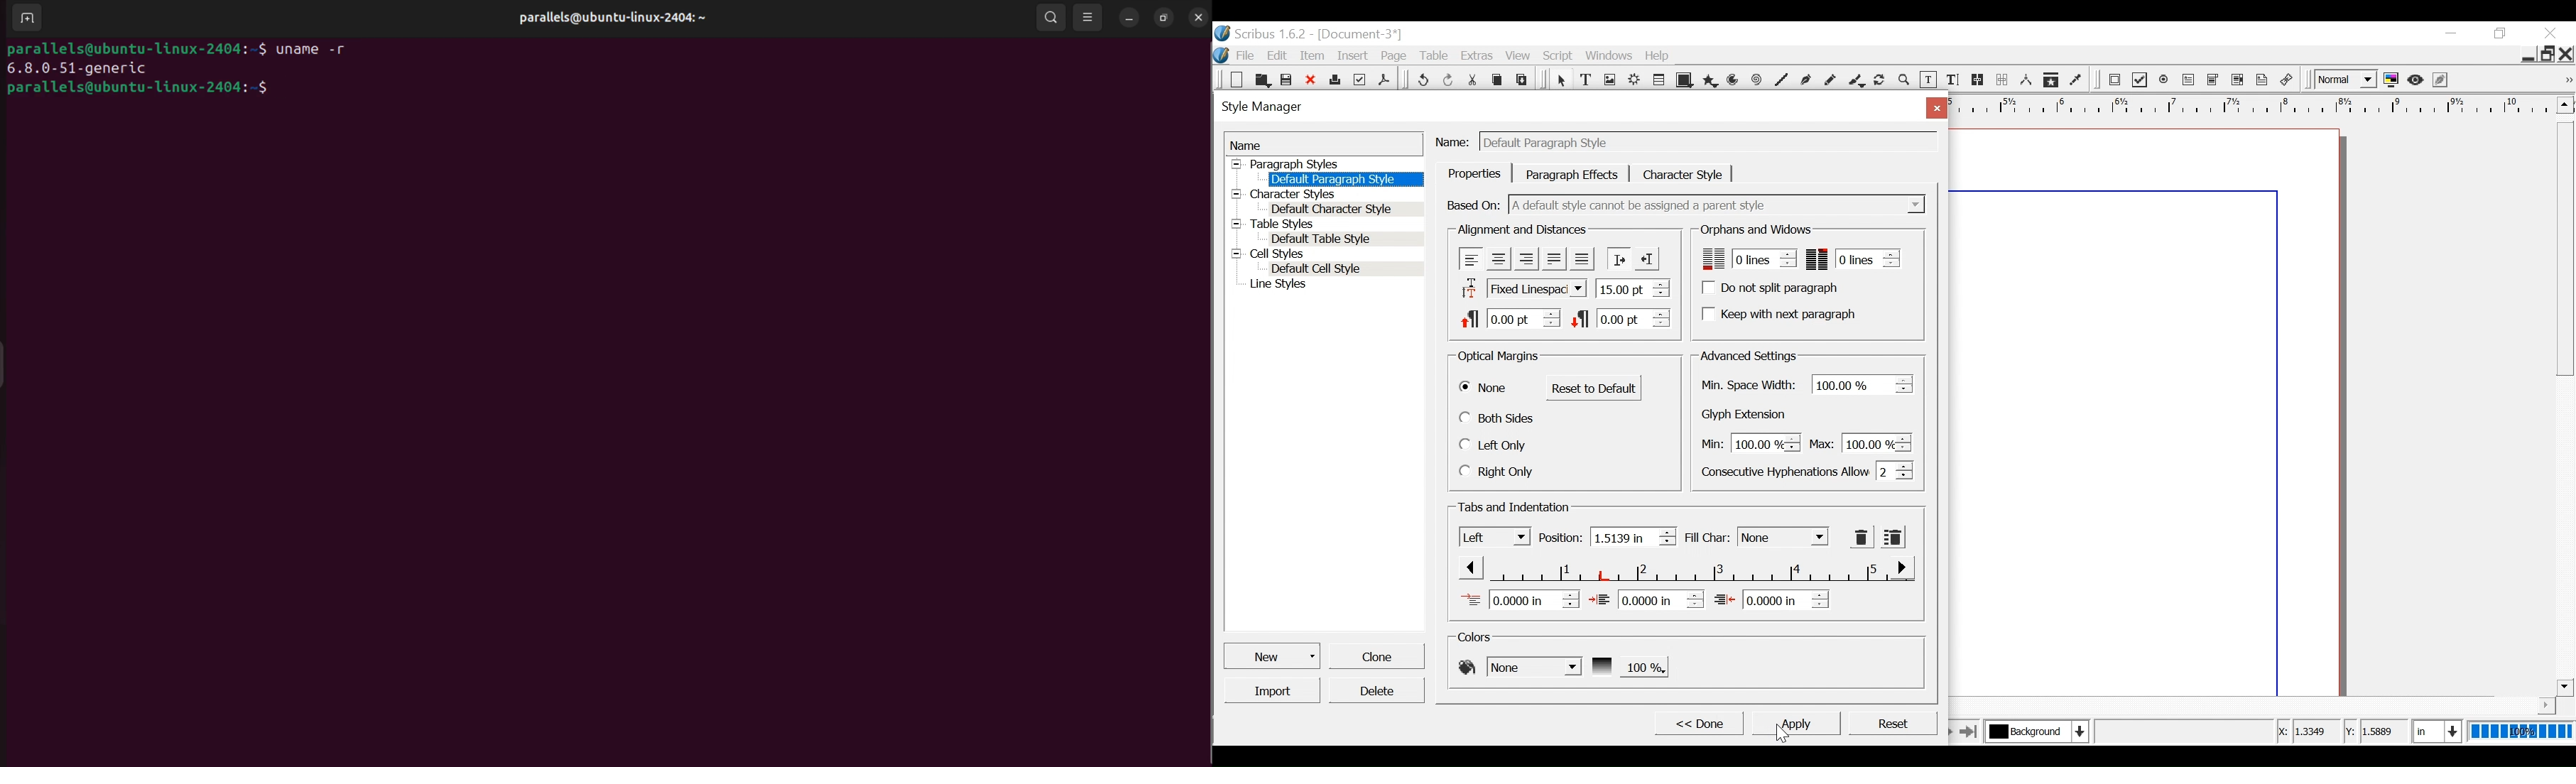  Describe the element at coordinates (2165, 80) in the screenshot. I see `PDF Radio Button` at that location.